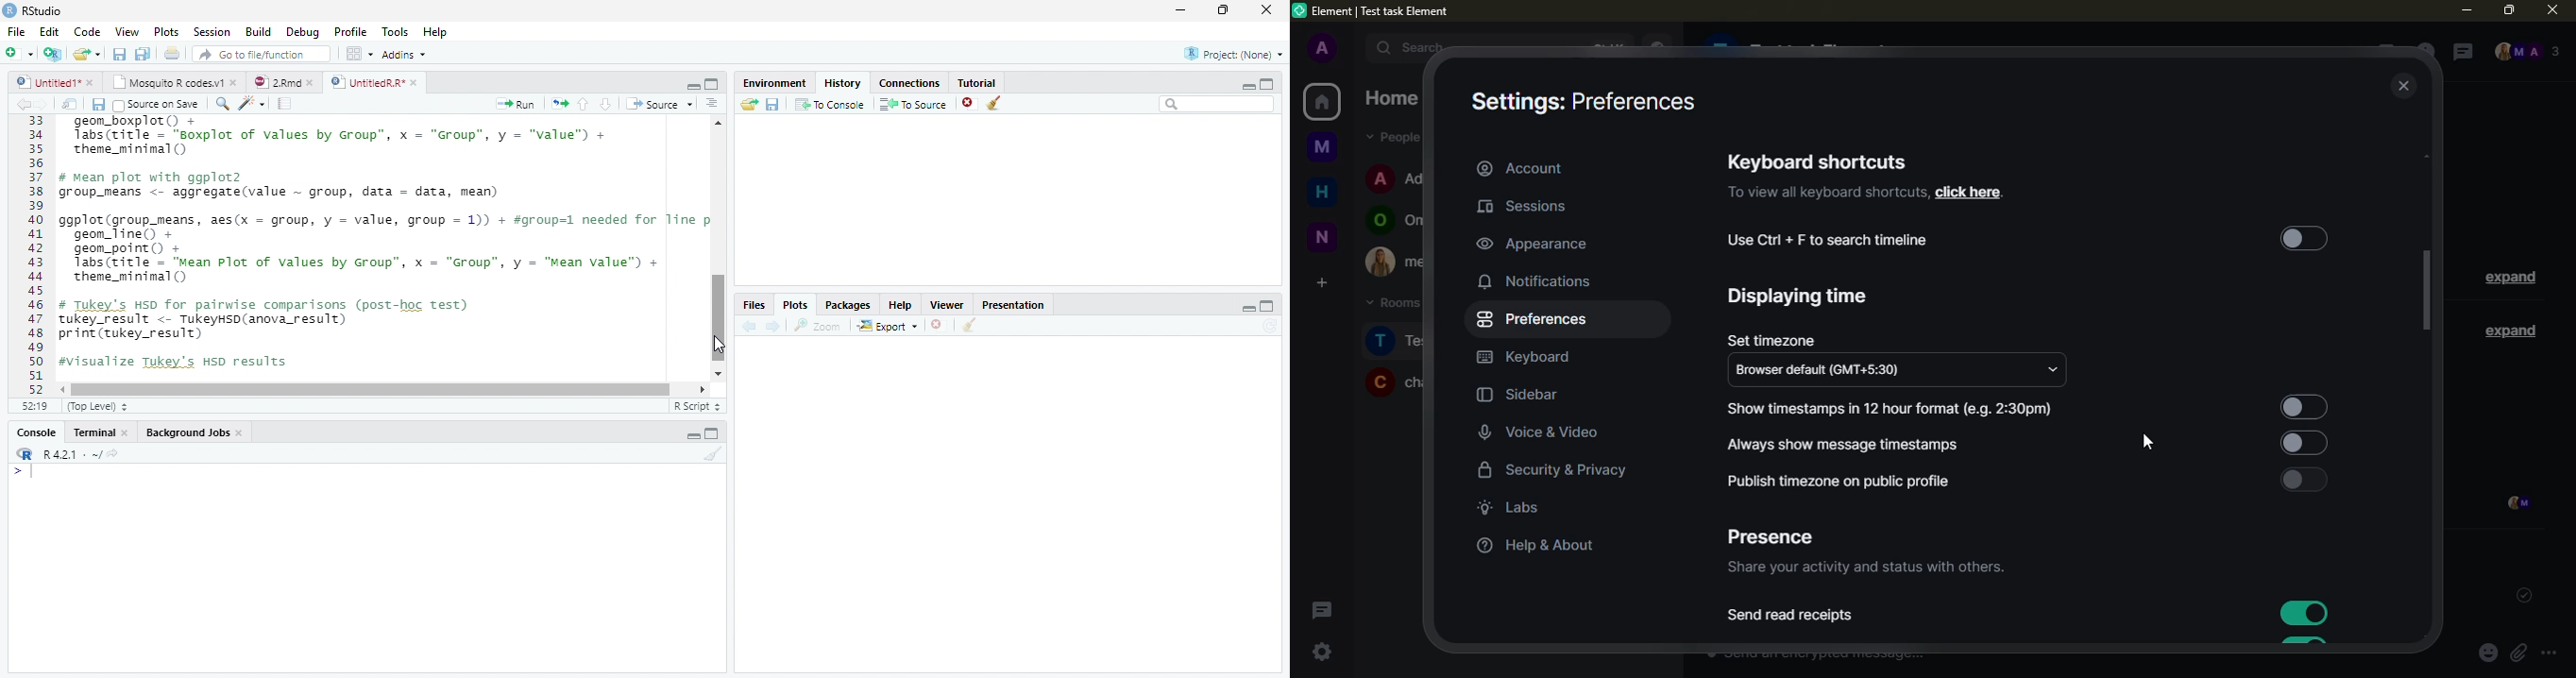 The height and width of the screenshot is (700, 2576). I want to click on Search, so click(1217, 105).